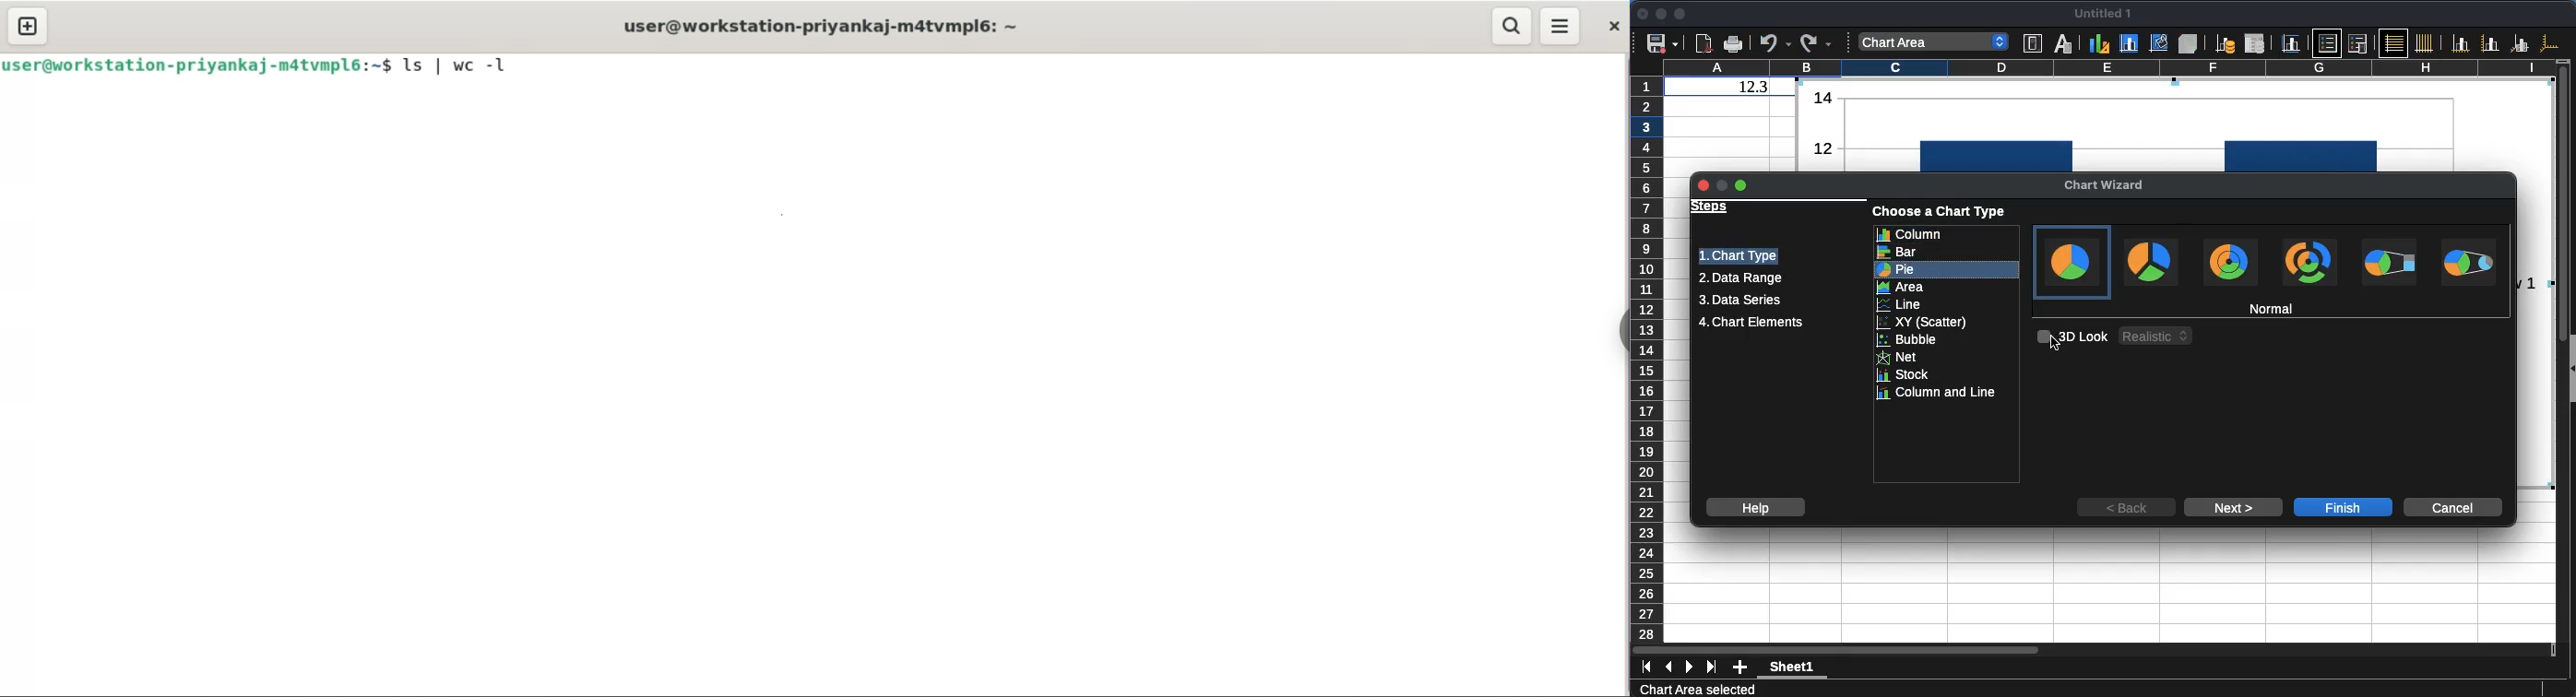 The width and height of the screenshot is (2576, 700). What do you see at coordinates (2156, 336) in the screenshot?
I see `3D Look options` at bounding box center [2156, 336].